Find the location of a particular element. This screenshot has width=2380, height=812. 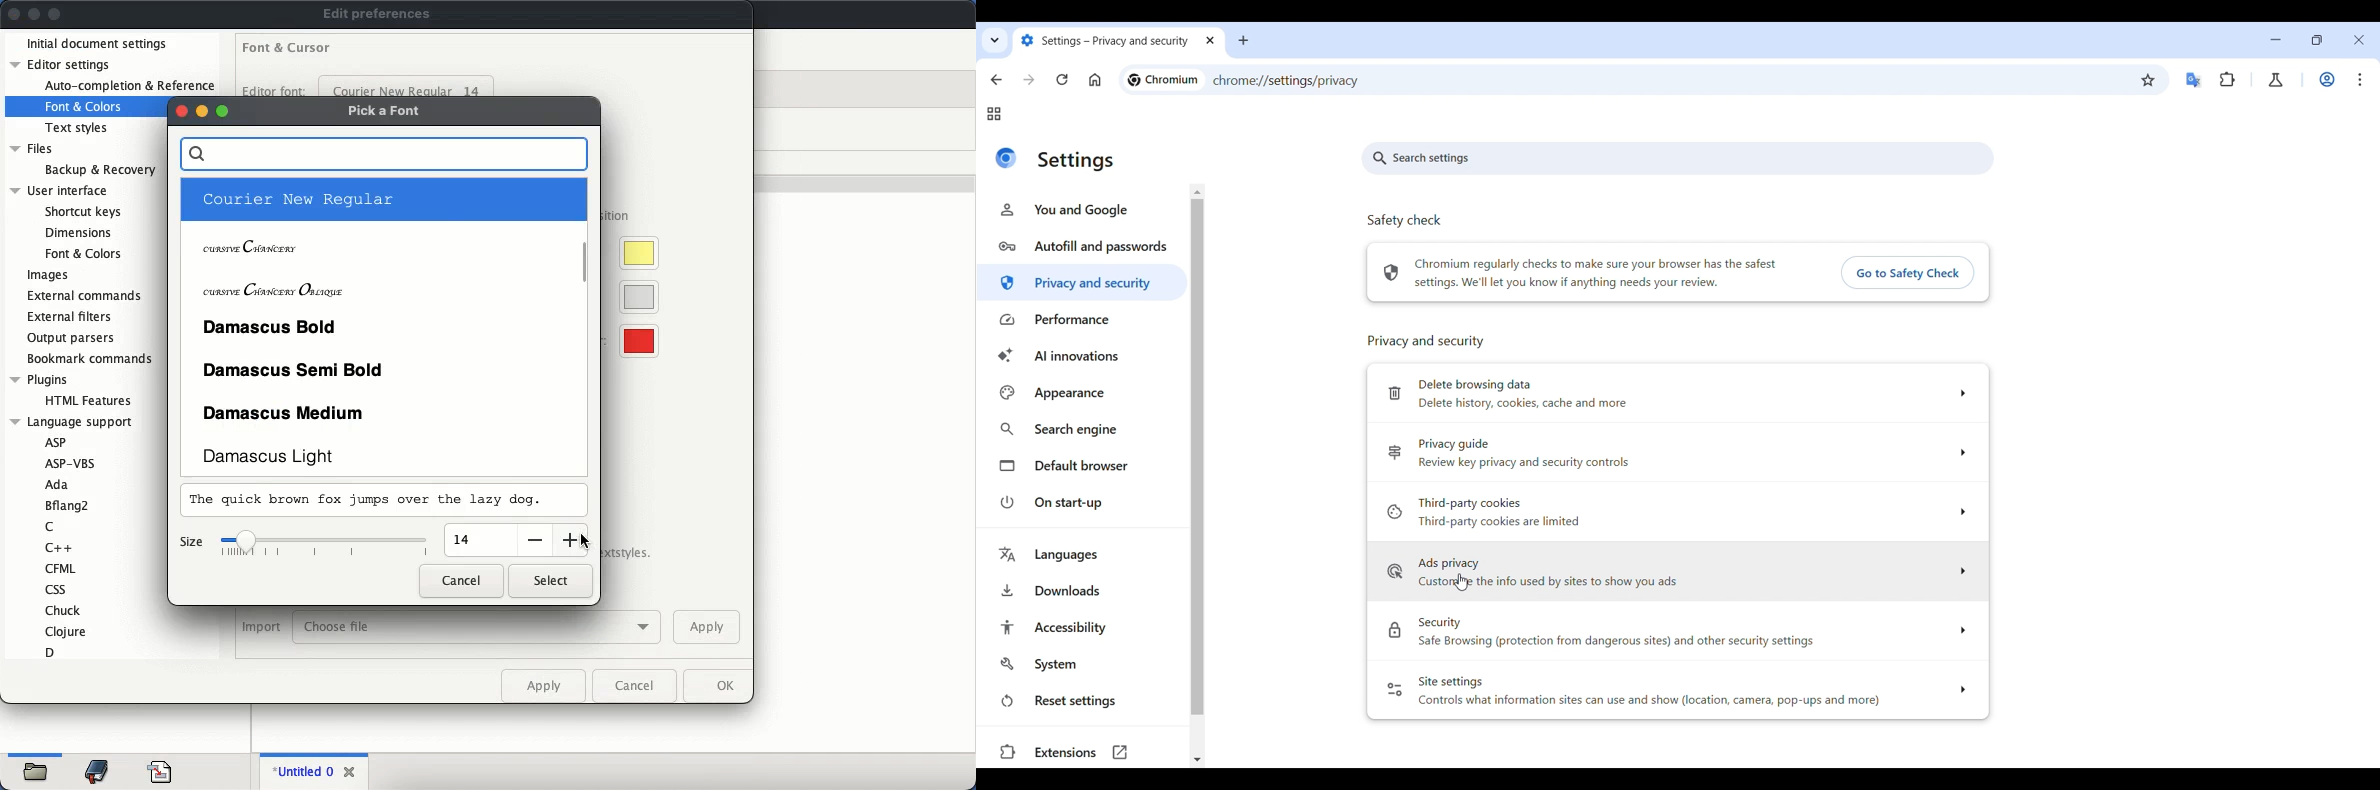

Search engine is located at coordinates (1081, 430).